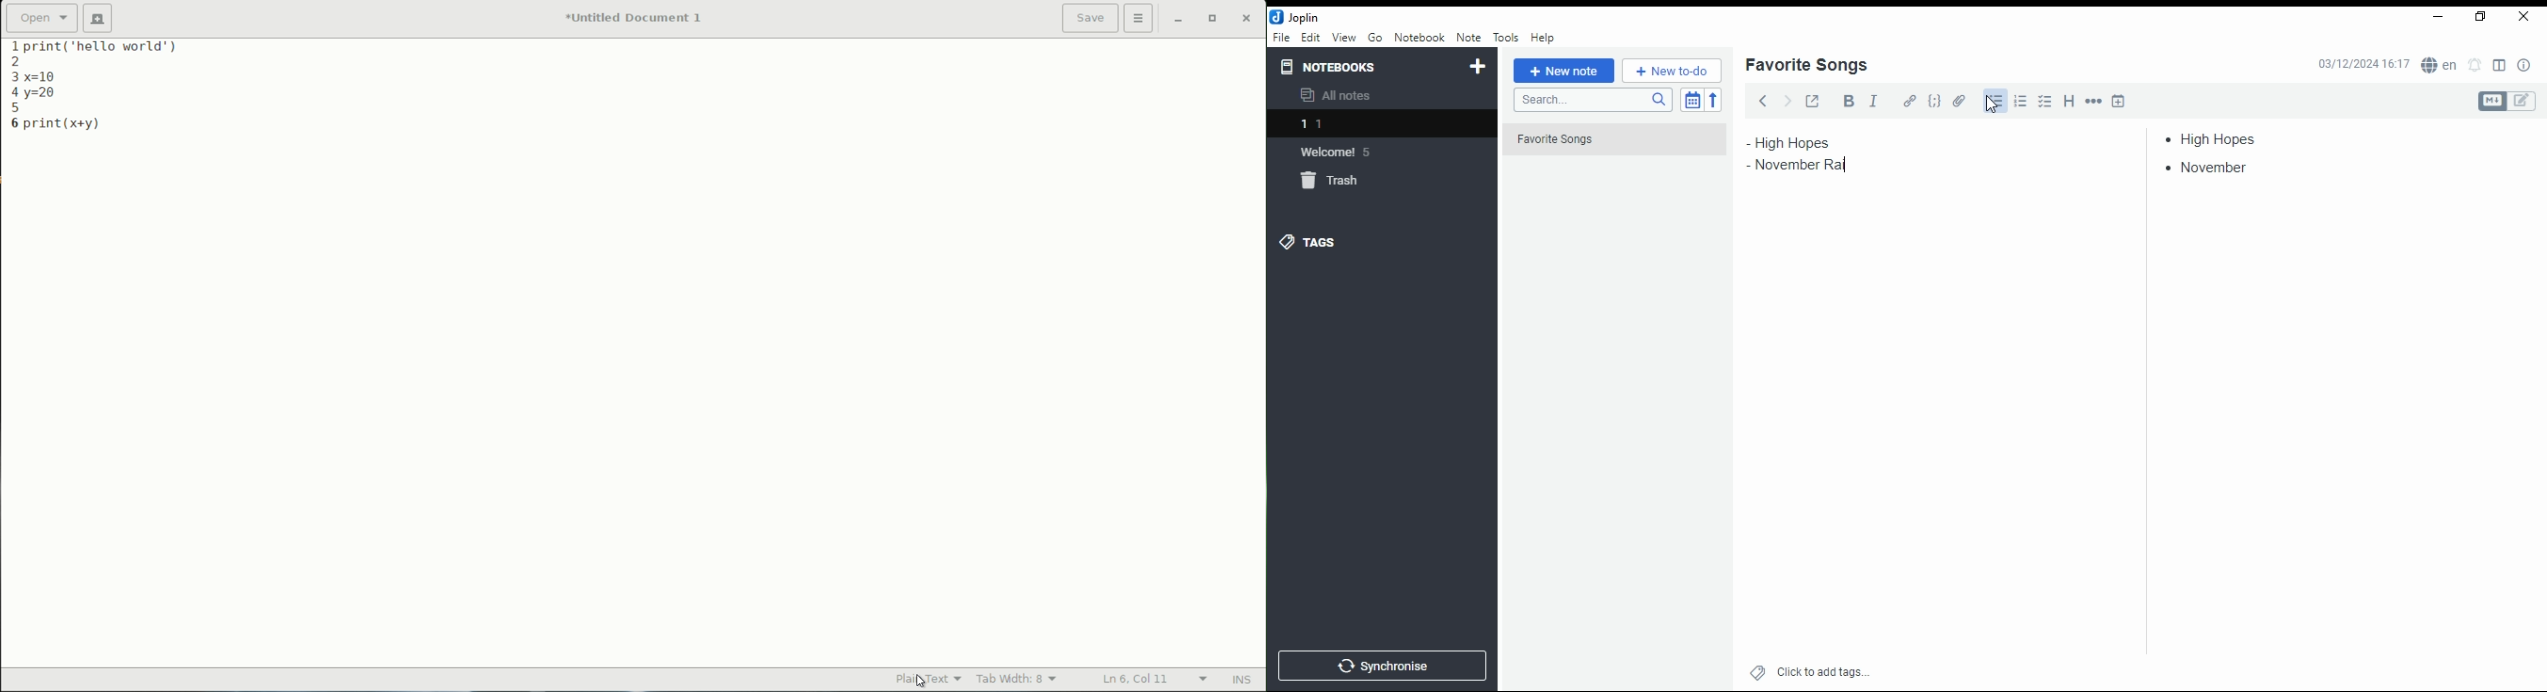  What do you see at coordinates (1377, 40) in the screenshot?
I see `go` at bounding box center [1377, 40].